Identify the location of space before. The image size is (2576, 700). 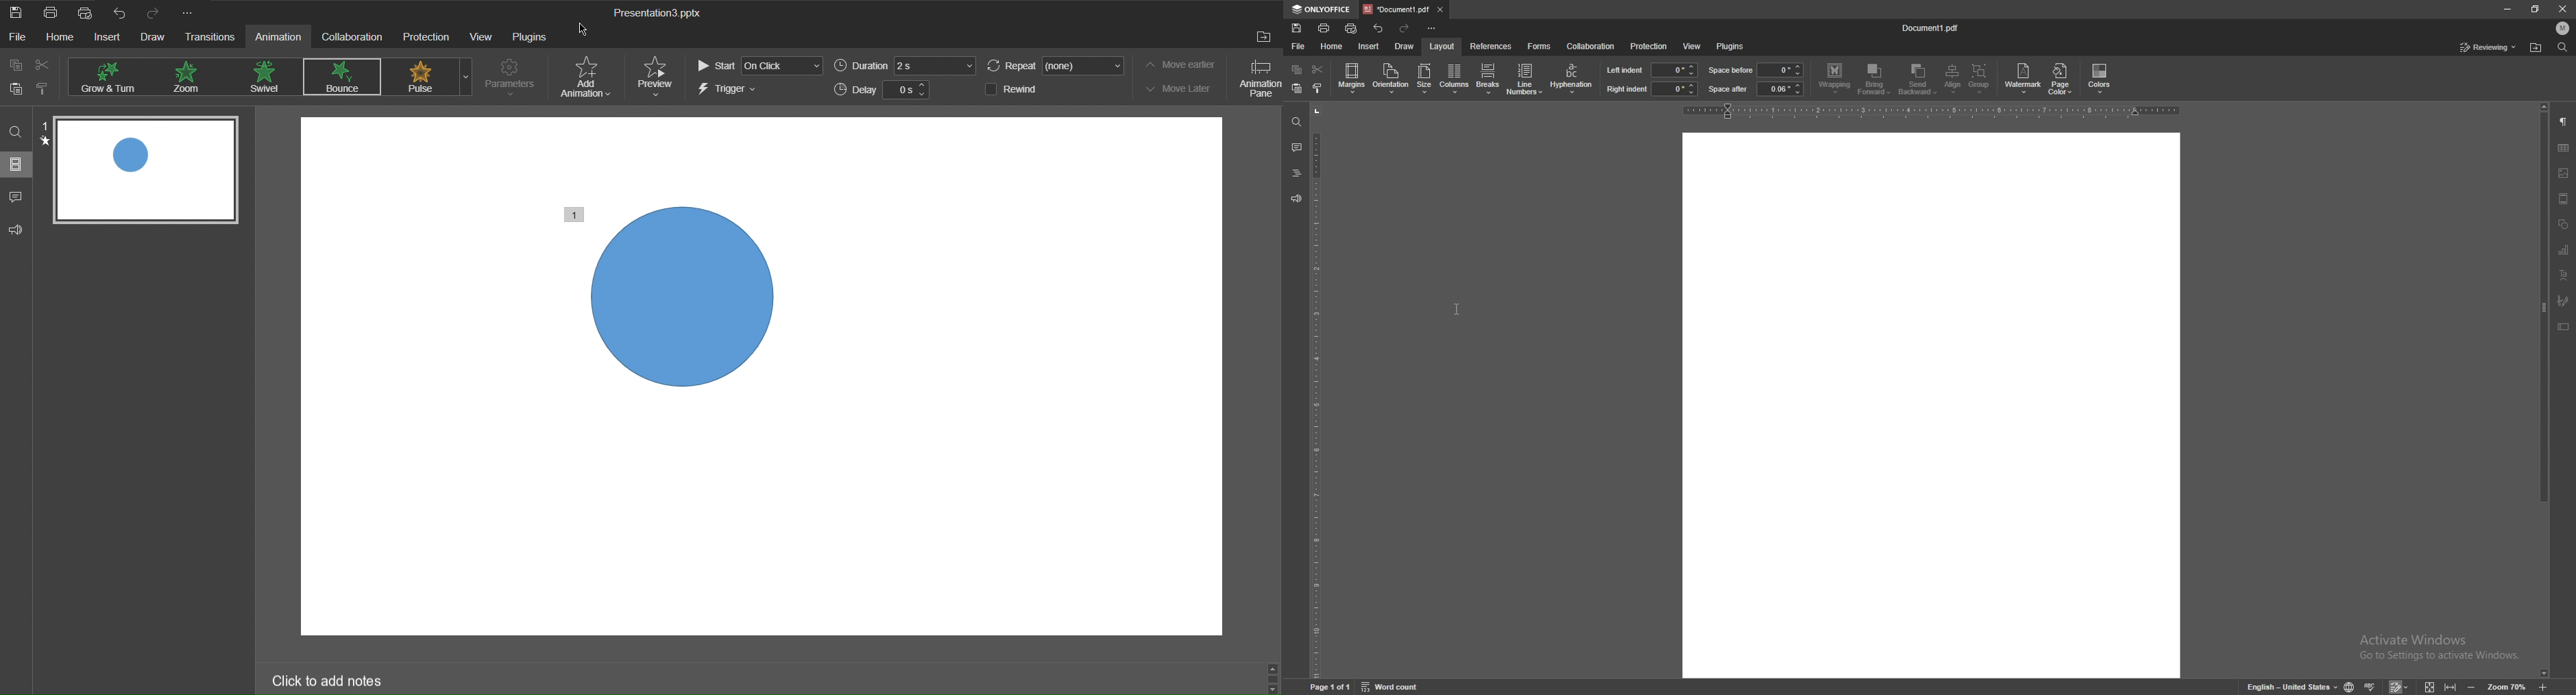
(1732, 70).